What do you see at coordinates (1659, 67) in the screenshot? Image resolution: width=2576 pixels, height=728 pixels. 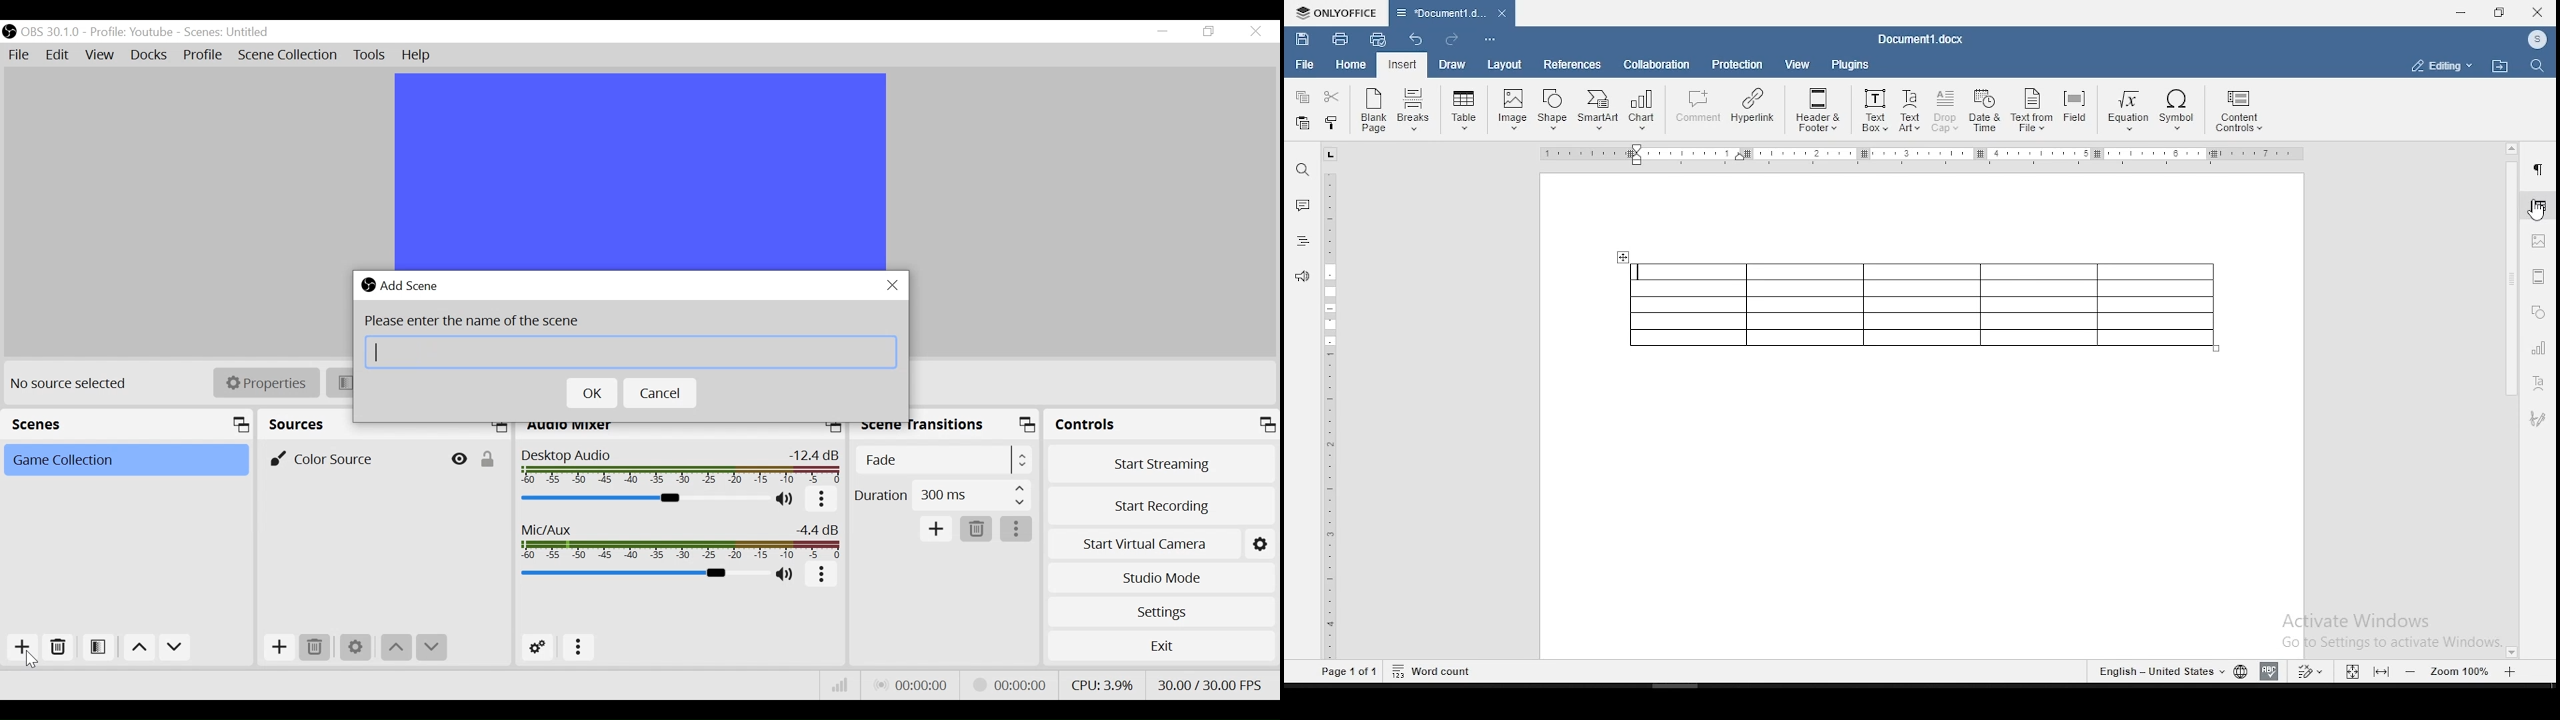 I see `collaboration` at bounding box center [1659, 67].